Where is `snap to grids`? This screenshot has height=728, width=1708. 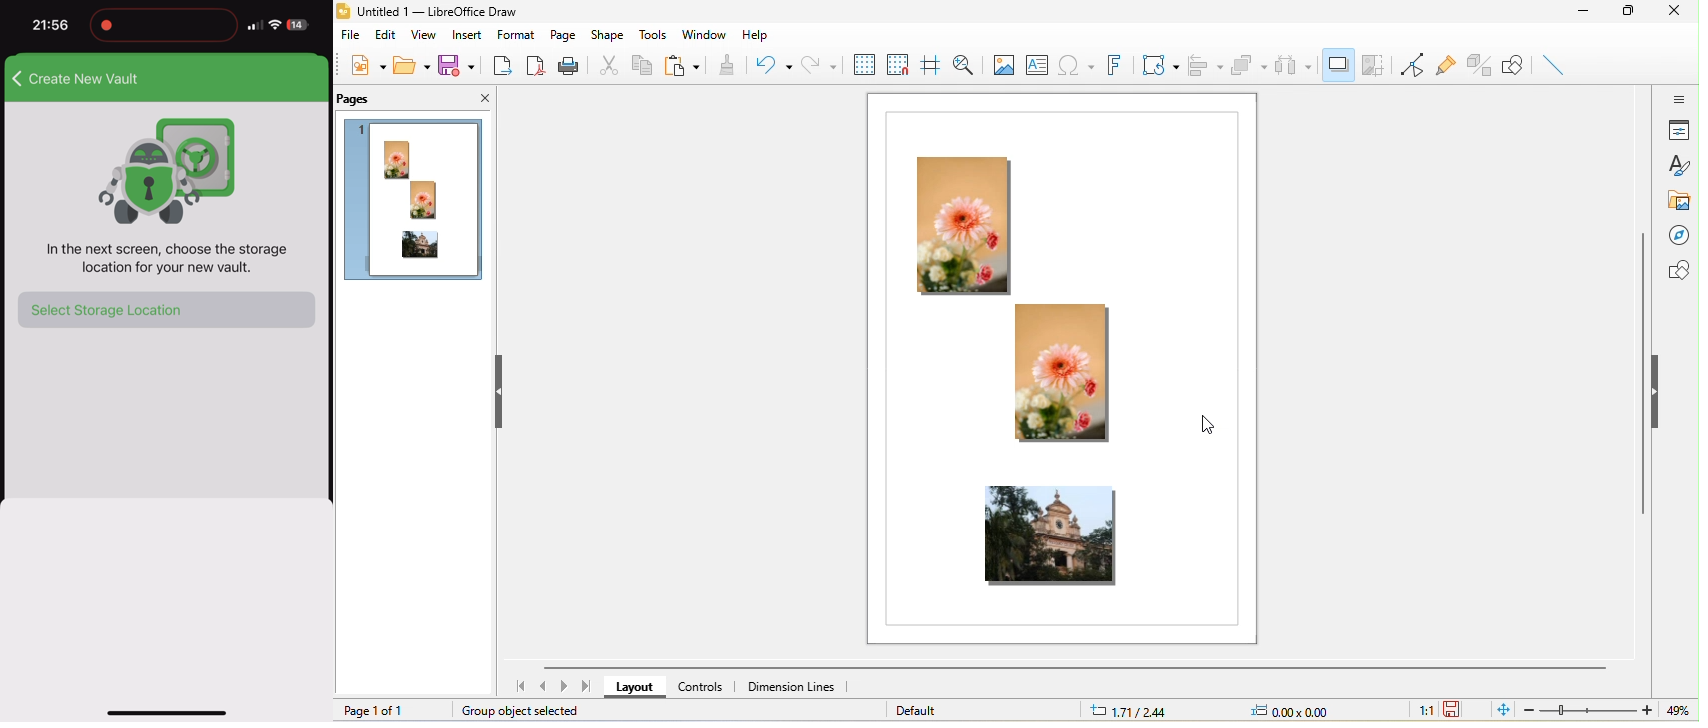
snap to grids is located at coordinates (898, 63).